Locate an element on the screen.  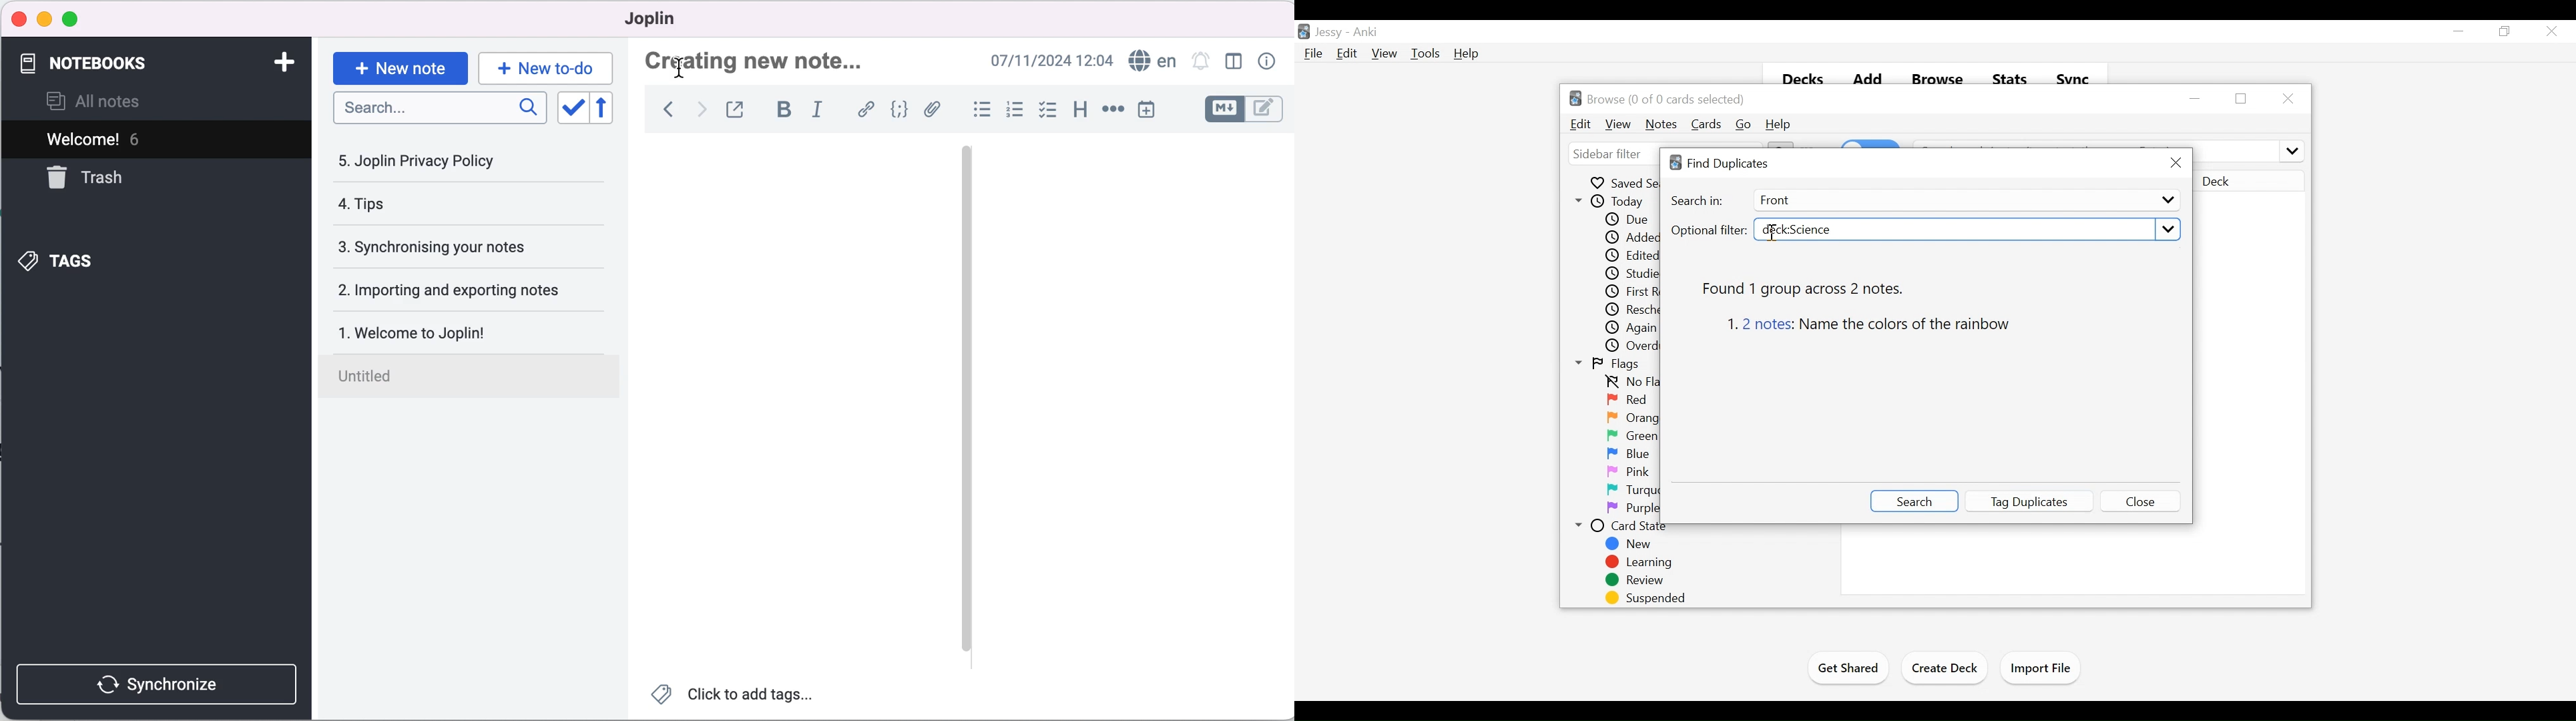
Select Optional Filter is located at coordinates (1965, 230).